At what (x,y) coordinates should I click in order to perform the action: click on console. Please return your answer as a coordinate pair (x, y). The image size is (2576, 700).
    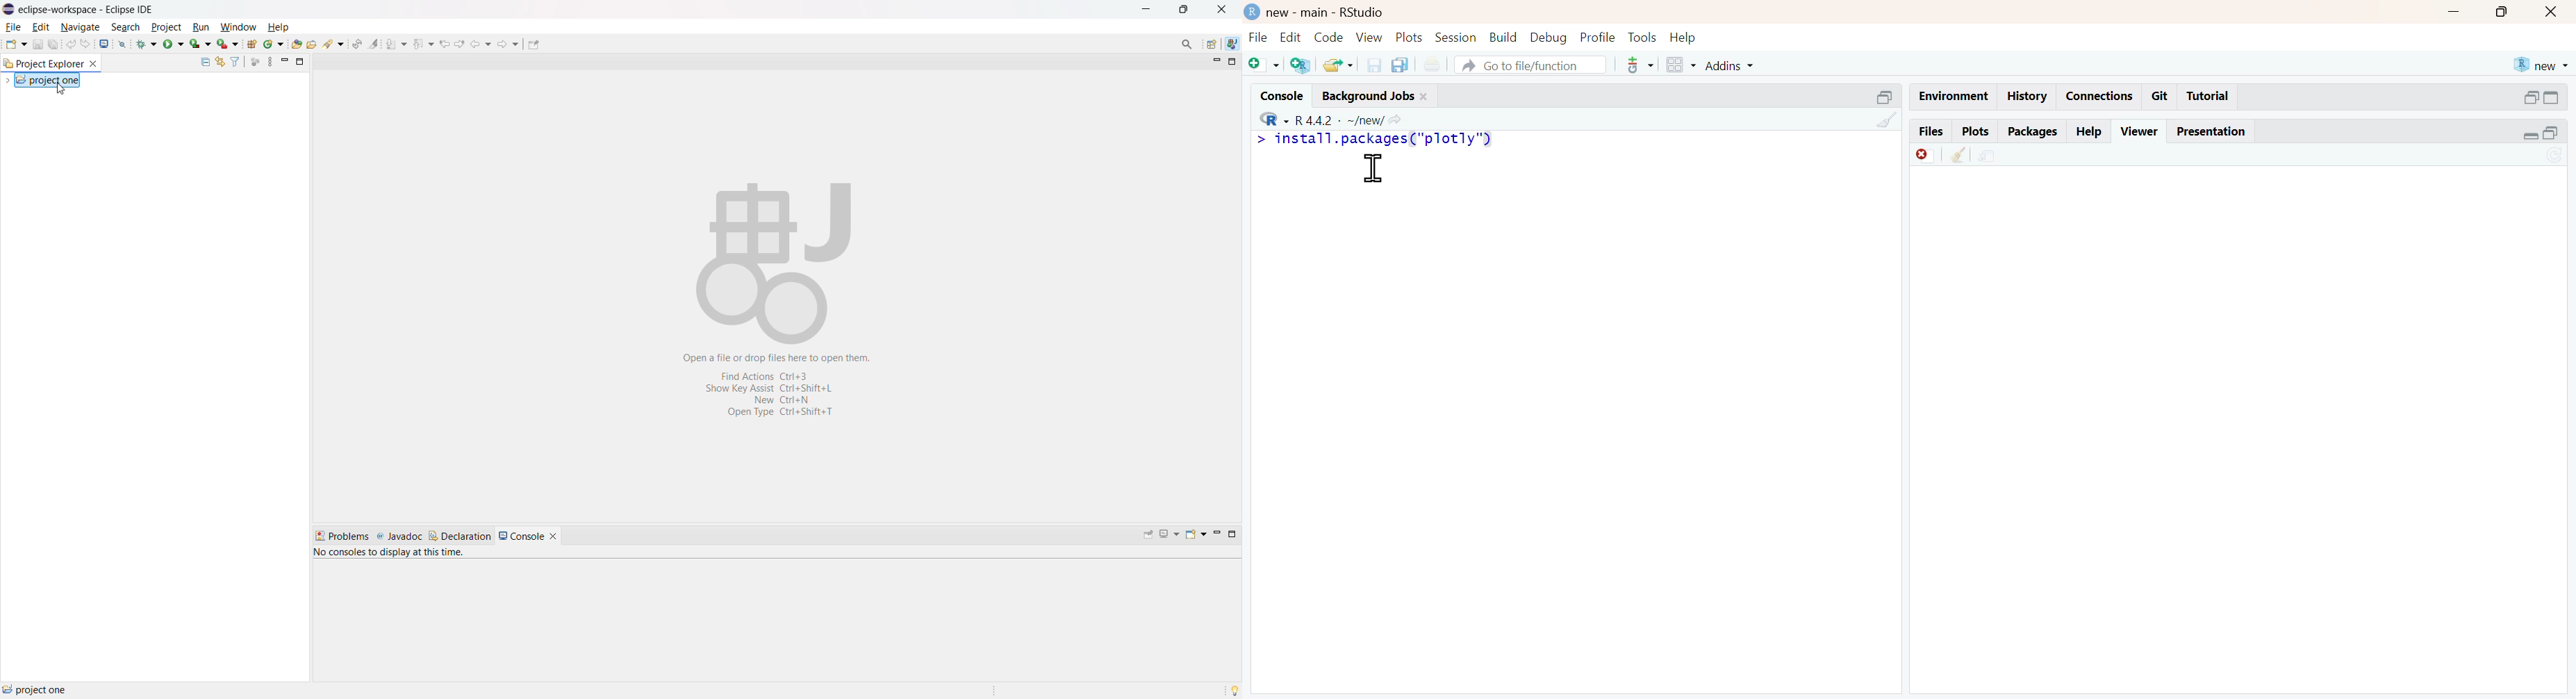
    Looking at the image, I should click on (522, 536).